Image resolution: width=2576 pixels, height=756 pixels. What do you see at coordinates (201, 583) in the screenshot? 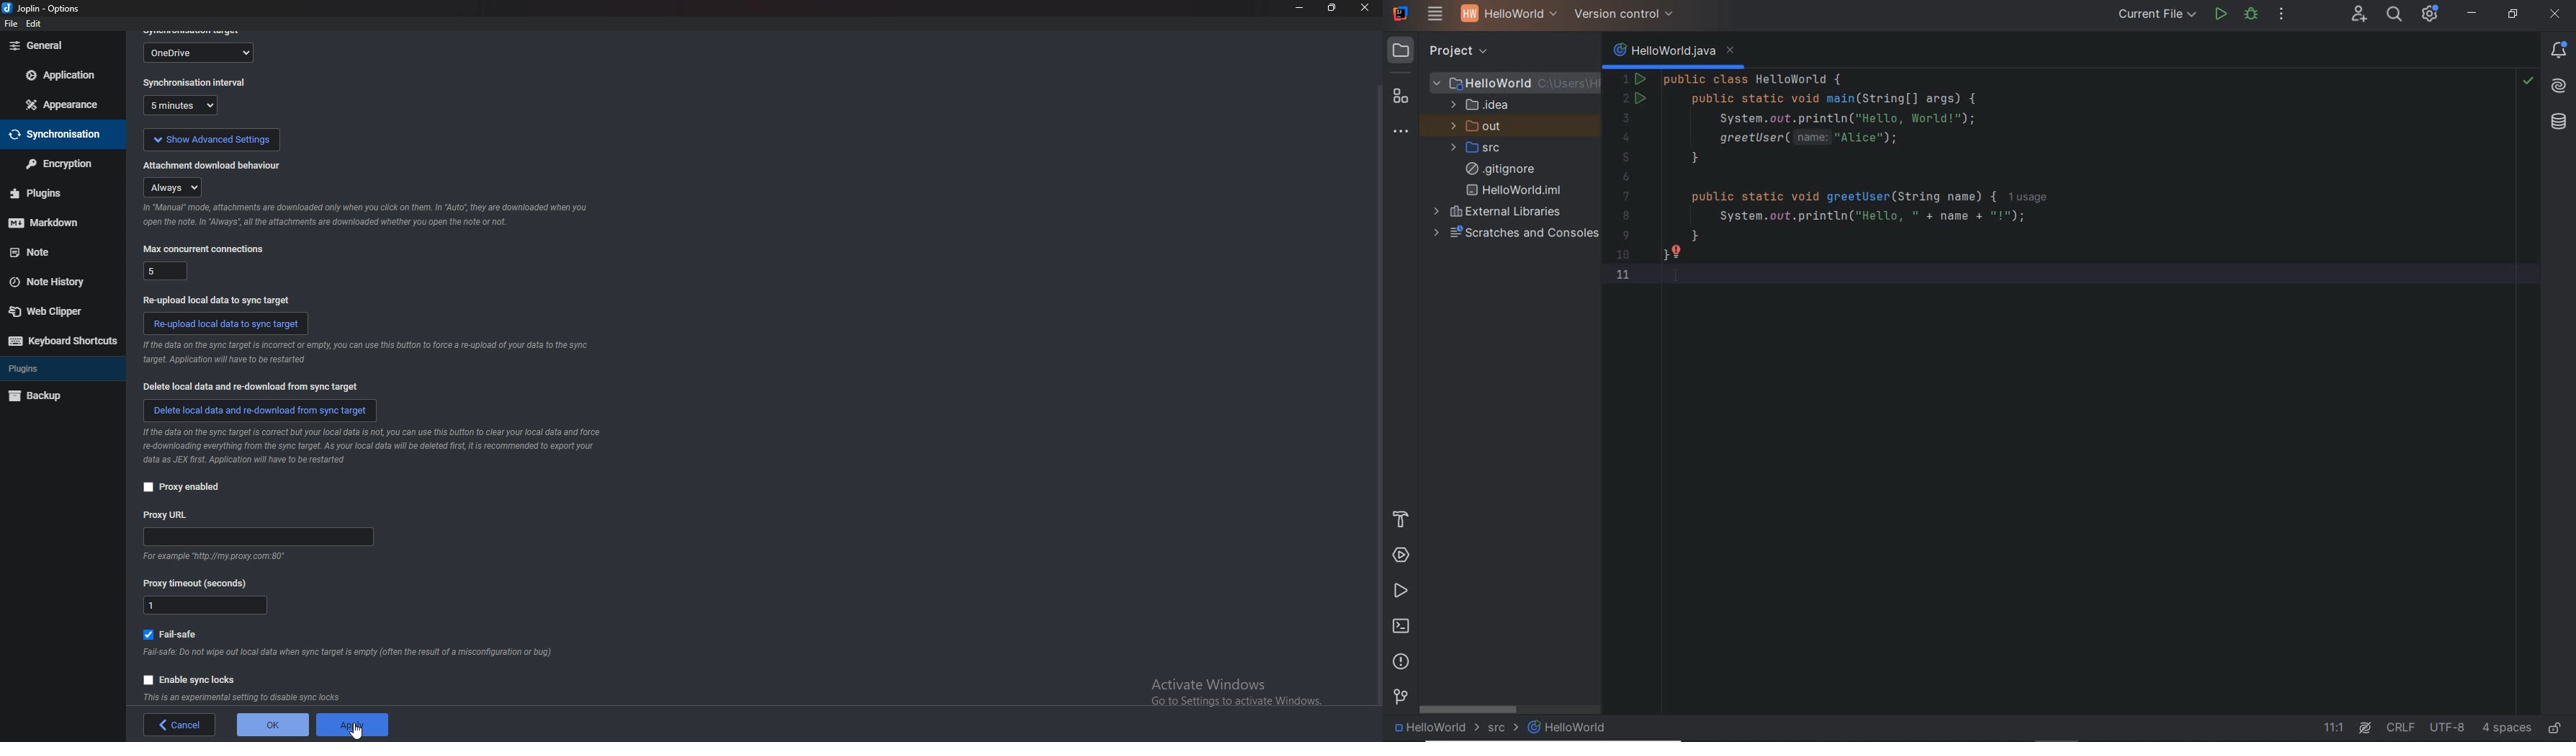
I see `proxy timeout` at bounding box center [201, 583].